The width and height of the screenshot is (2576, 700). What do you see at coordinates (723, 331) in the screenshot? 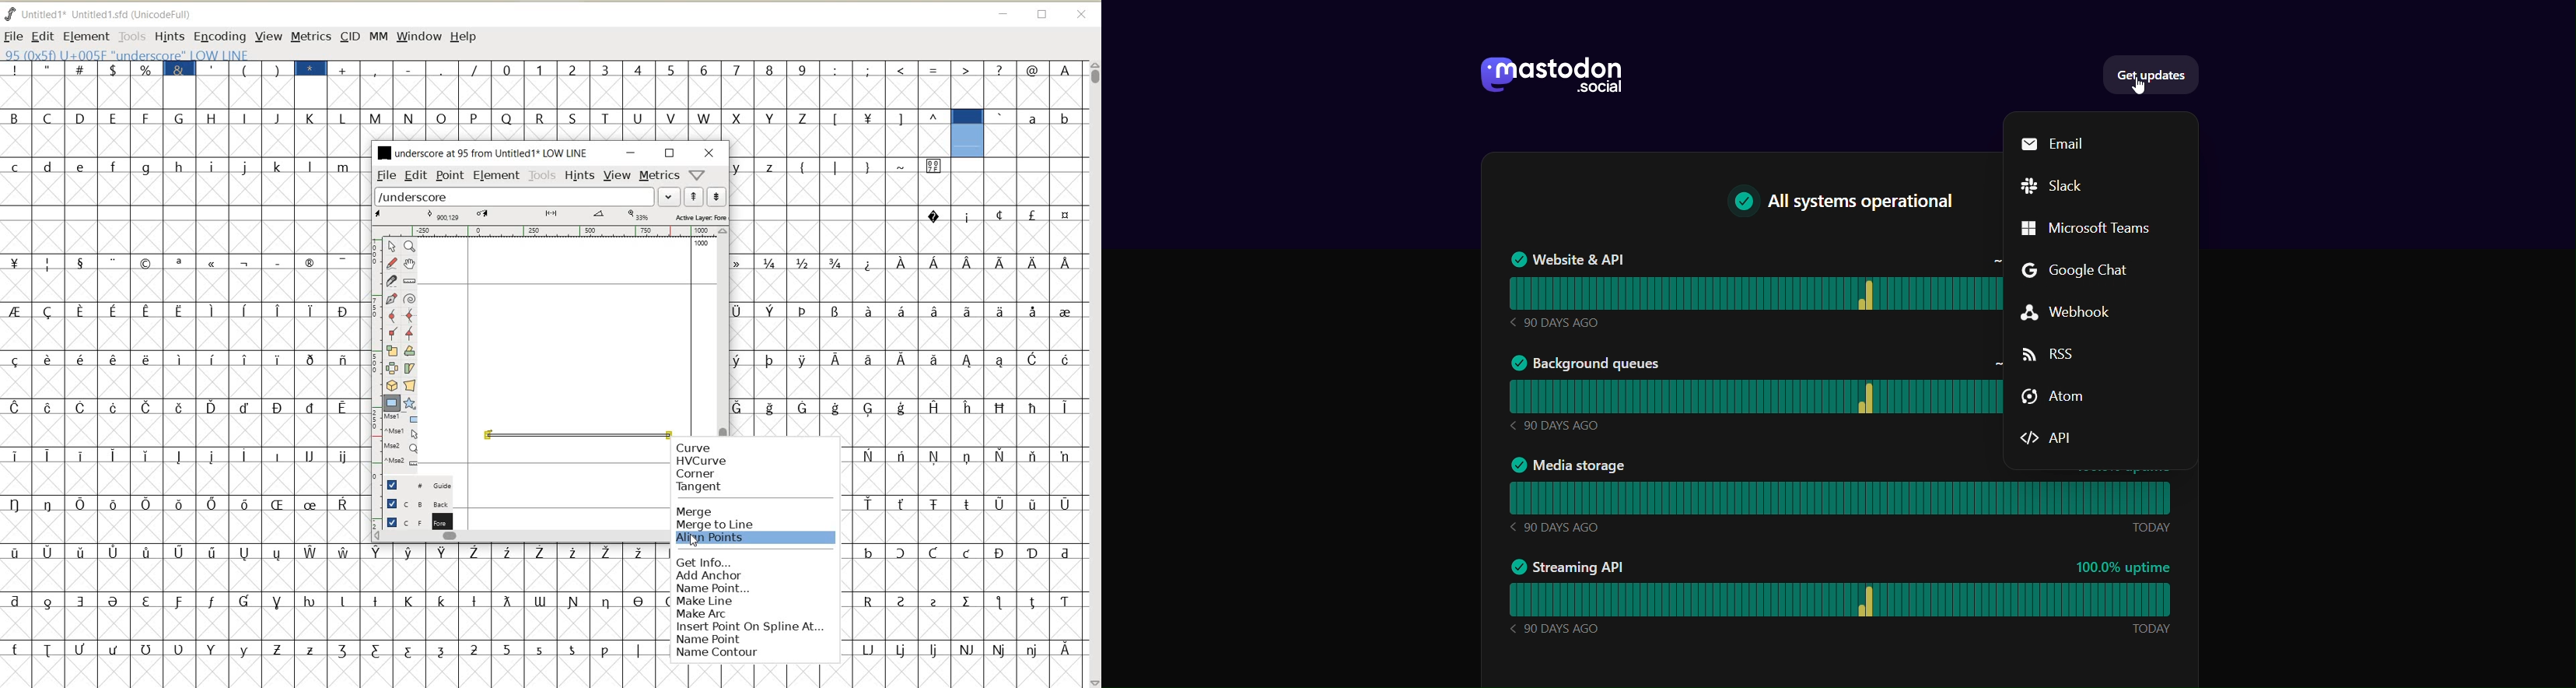
I see `SCROLLBAR` at bounding box center [723, 331].